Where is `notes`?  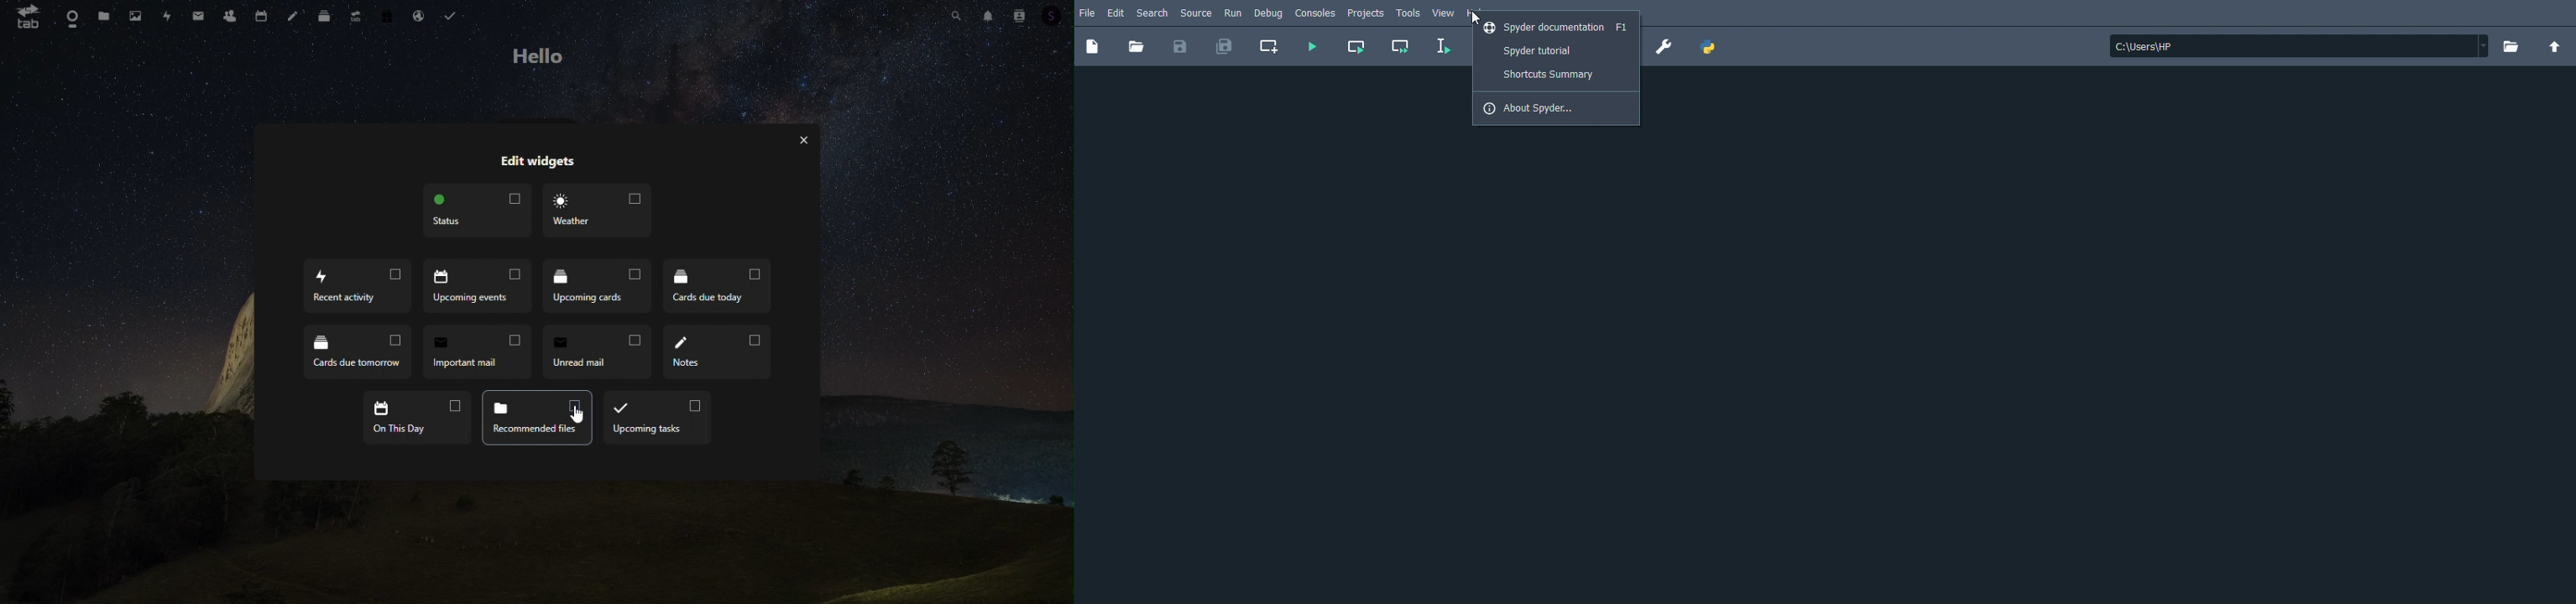
notes is located at coordinates (295, 16).